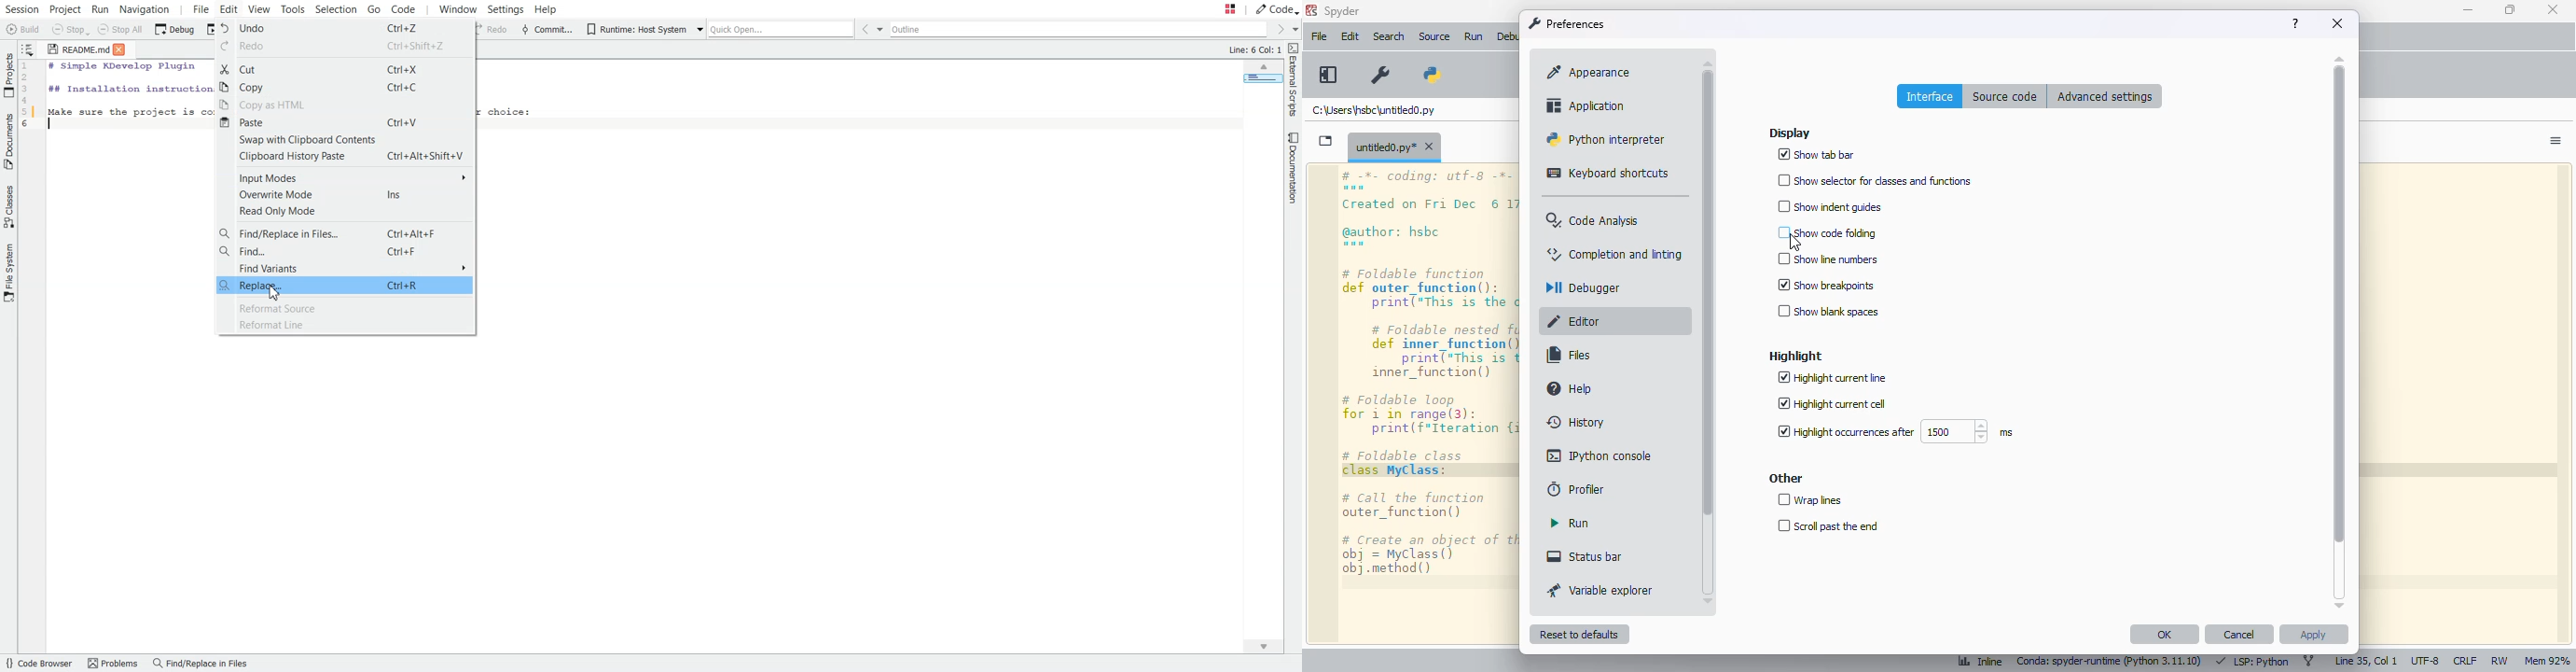 Image resolution: width=2576 pixels, height=672 pixels. Describe the element at coordinates (1794, 243) in the screenshot. I see `cursor` at that location.